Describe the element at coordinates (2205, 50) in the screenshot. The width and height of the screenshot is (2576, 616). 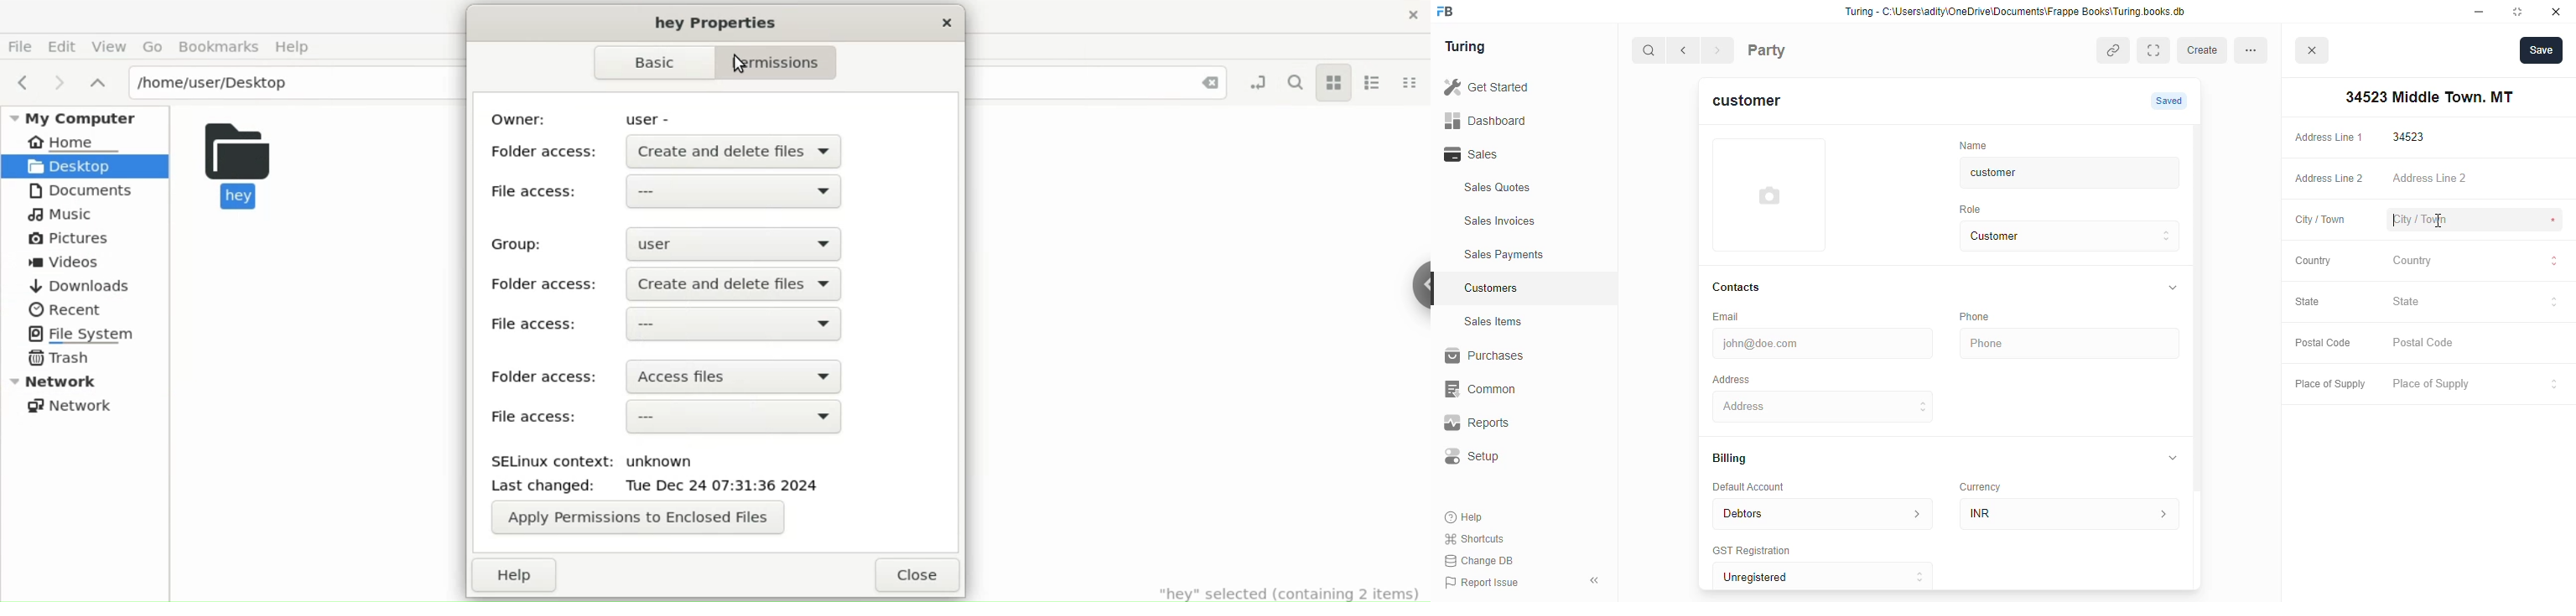
I see `create` at that location.